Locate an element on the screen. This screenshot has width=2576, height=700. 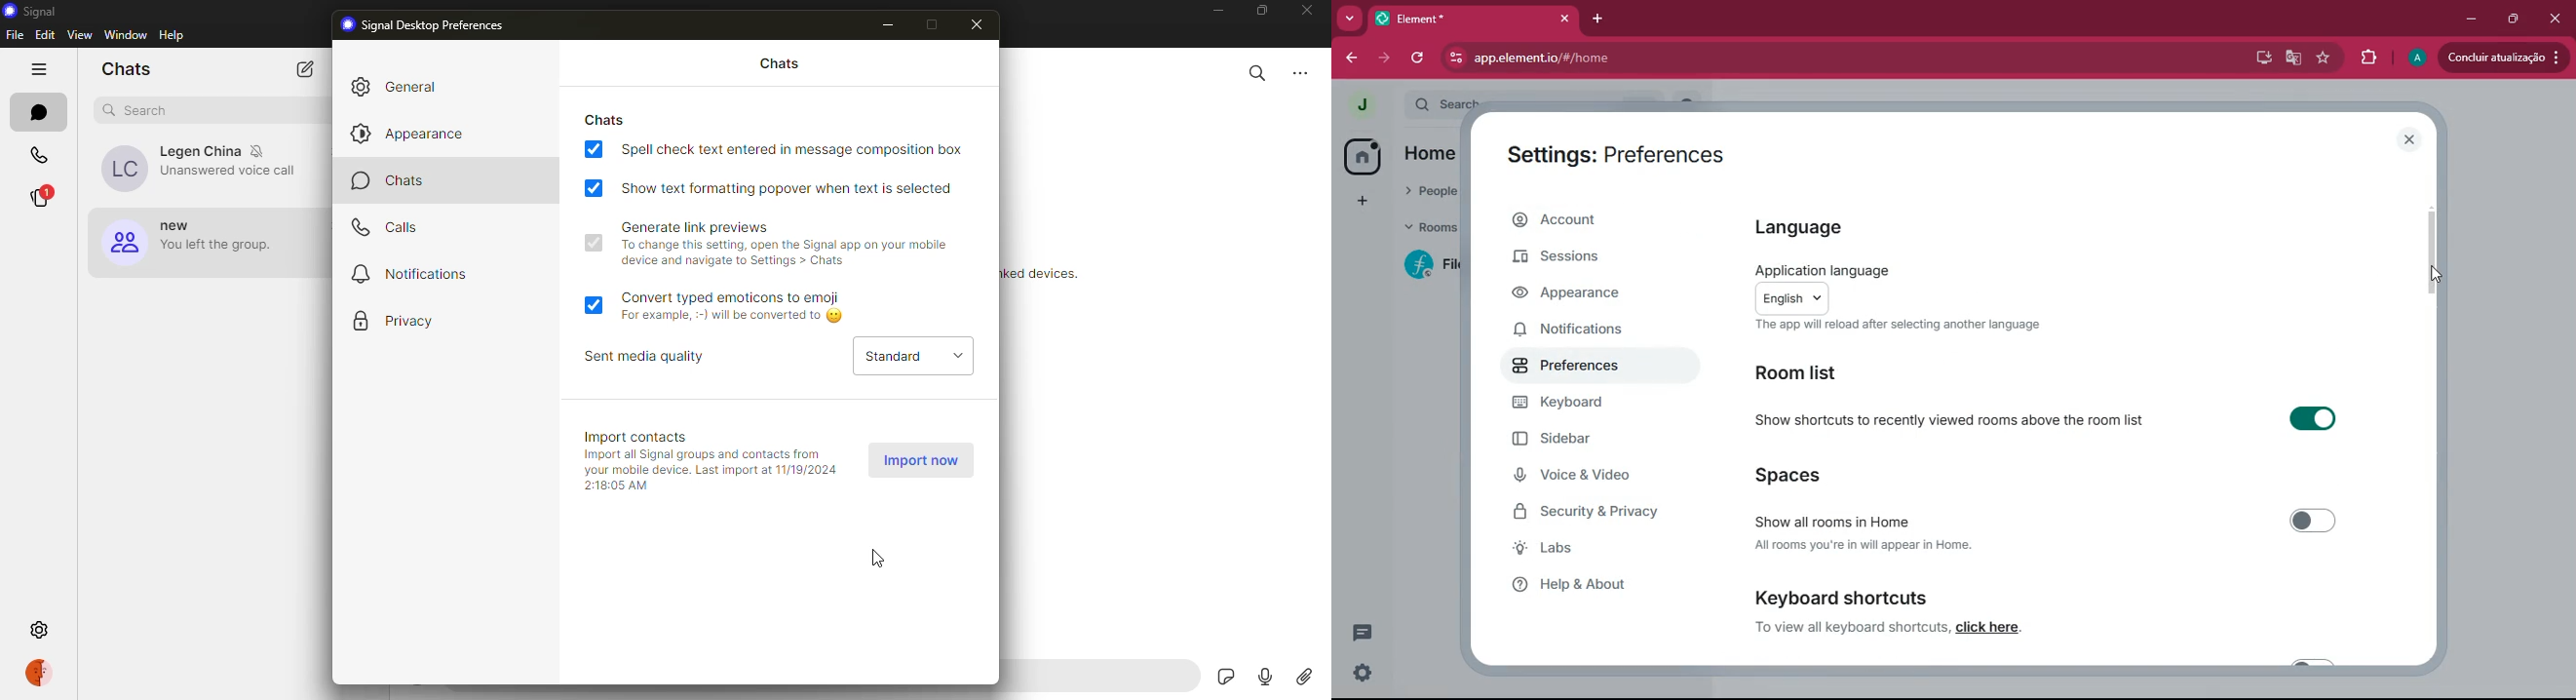
labs is located at coordinates (1607, 549).